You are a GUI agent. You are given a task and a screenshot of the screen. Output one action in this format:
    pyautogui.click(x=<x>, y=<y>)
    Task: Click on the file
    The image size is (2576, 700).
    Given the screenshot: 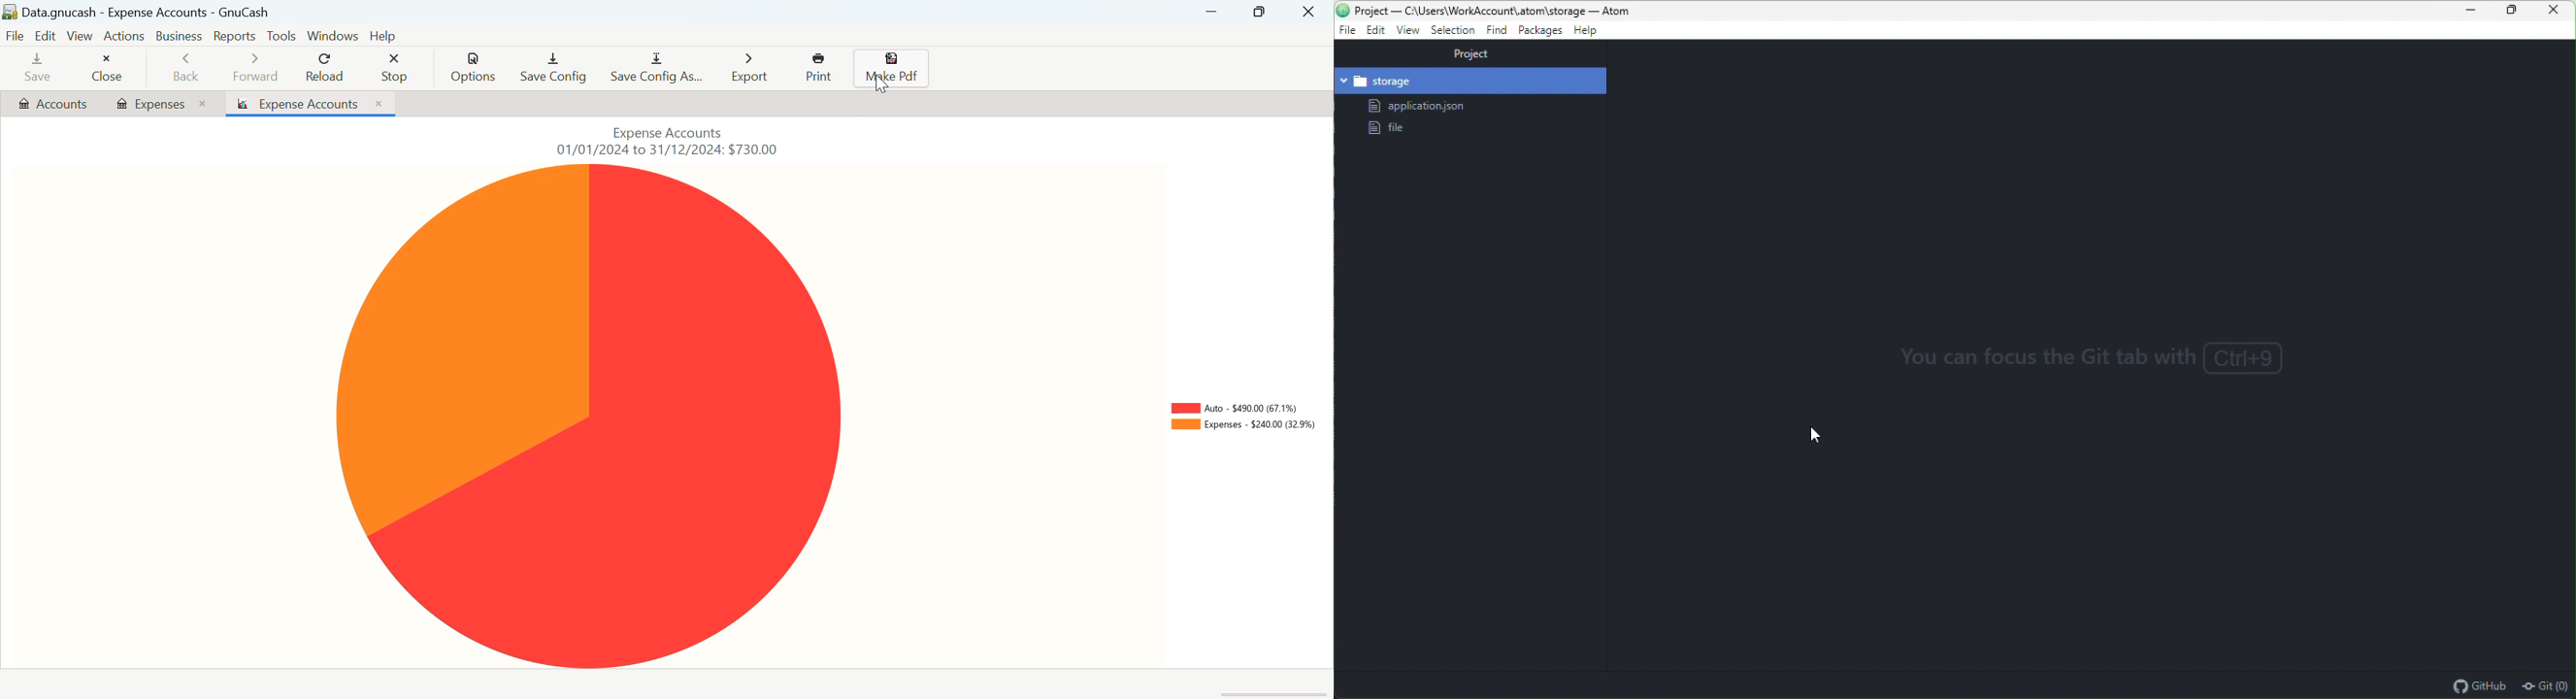 What is the action you would take?
    pyautogui.click(x=1385, y=128)
    